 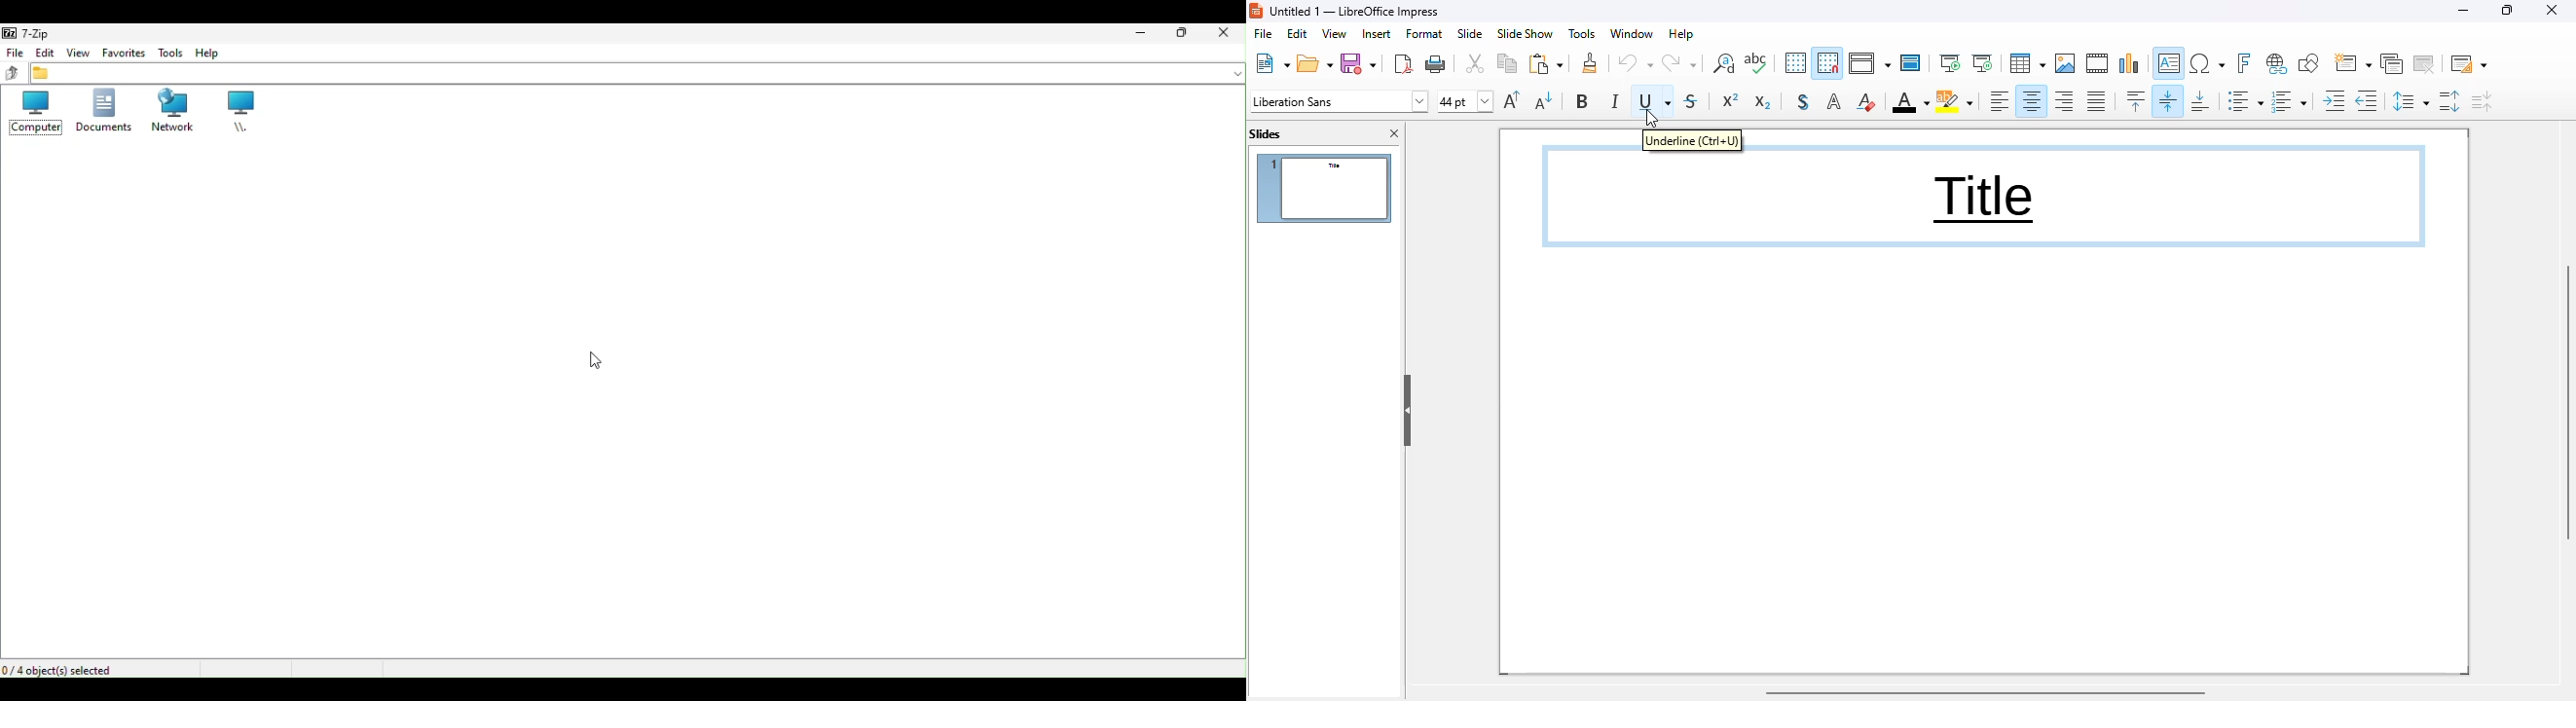 I want to click on export directly as PDF, so click(x=1403, y=63).